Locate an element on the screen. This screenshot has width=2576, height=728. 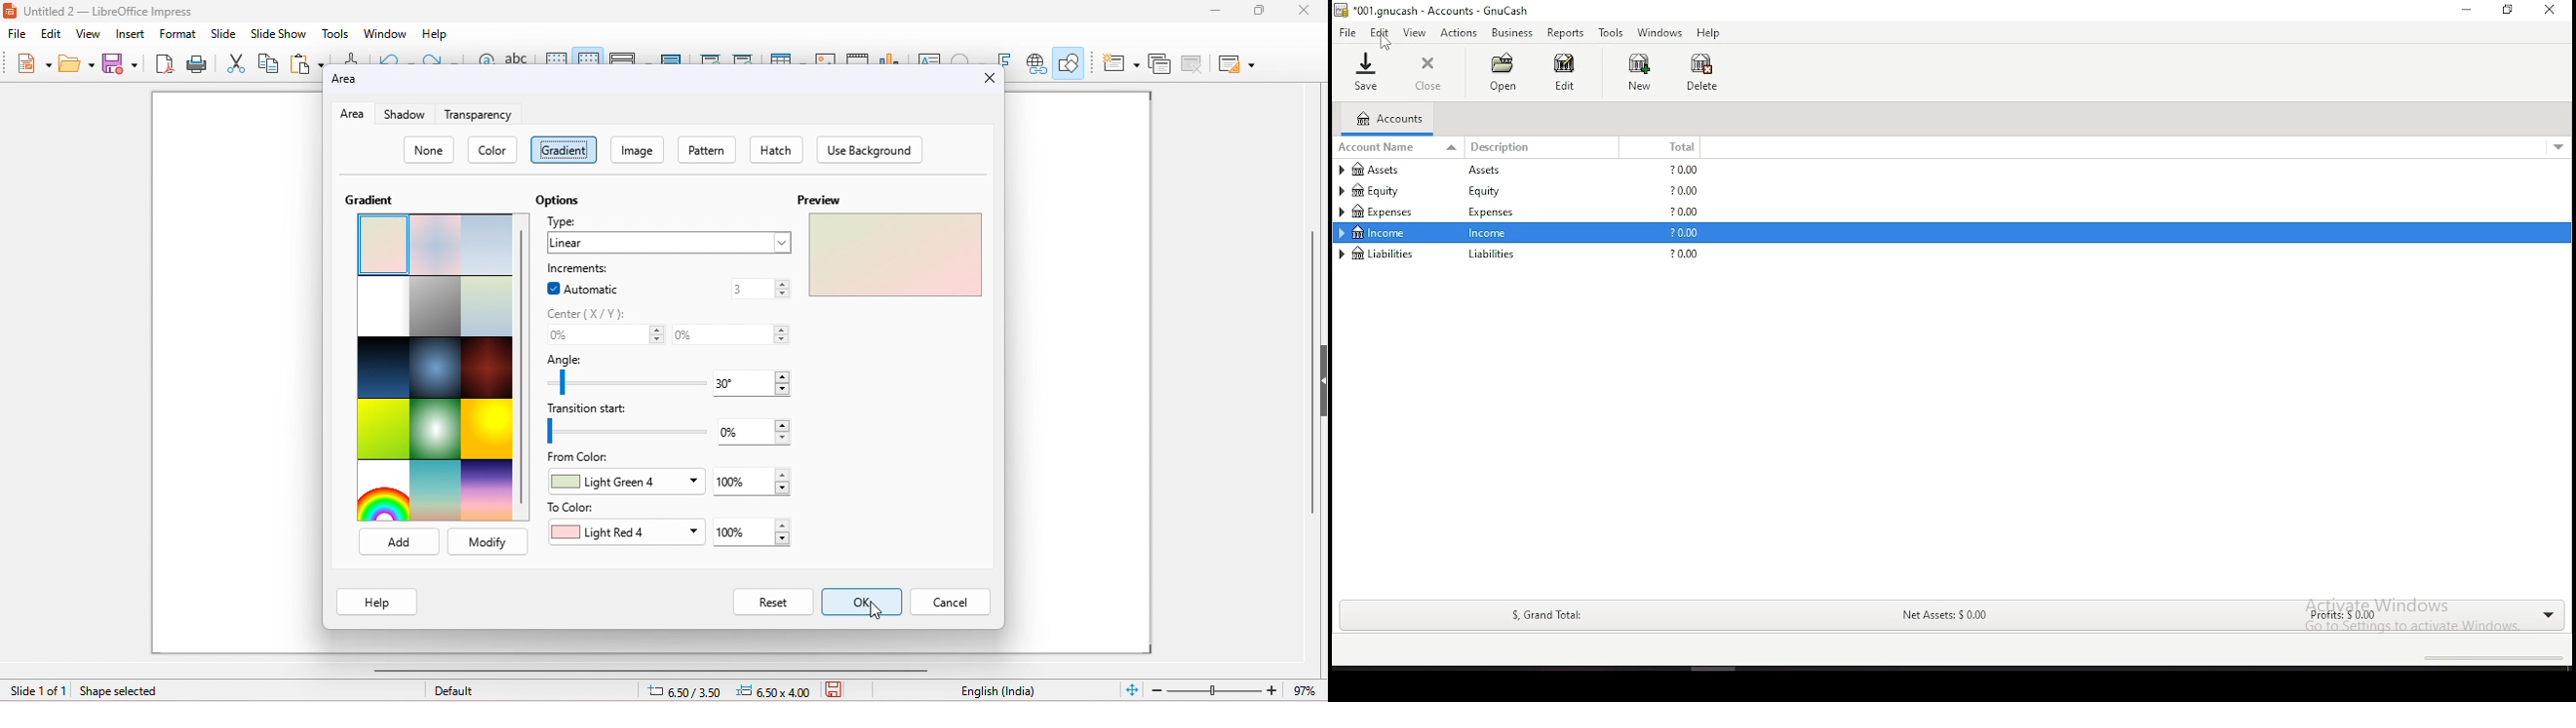
To color: is located at coordinates (573, 508).